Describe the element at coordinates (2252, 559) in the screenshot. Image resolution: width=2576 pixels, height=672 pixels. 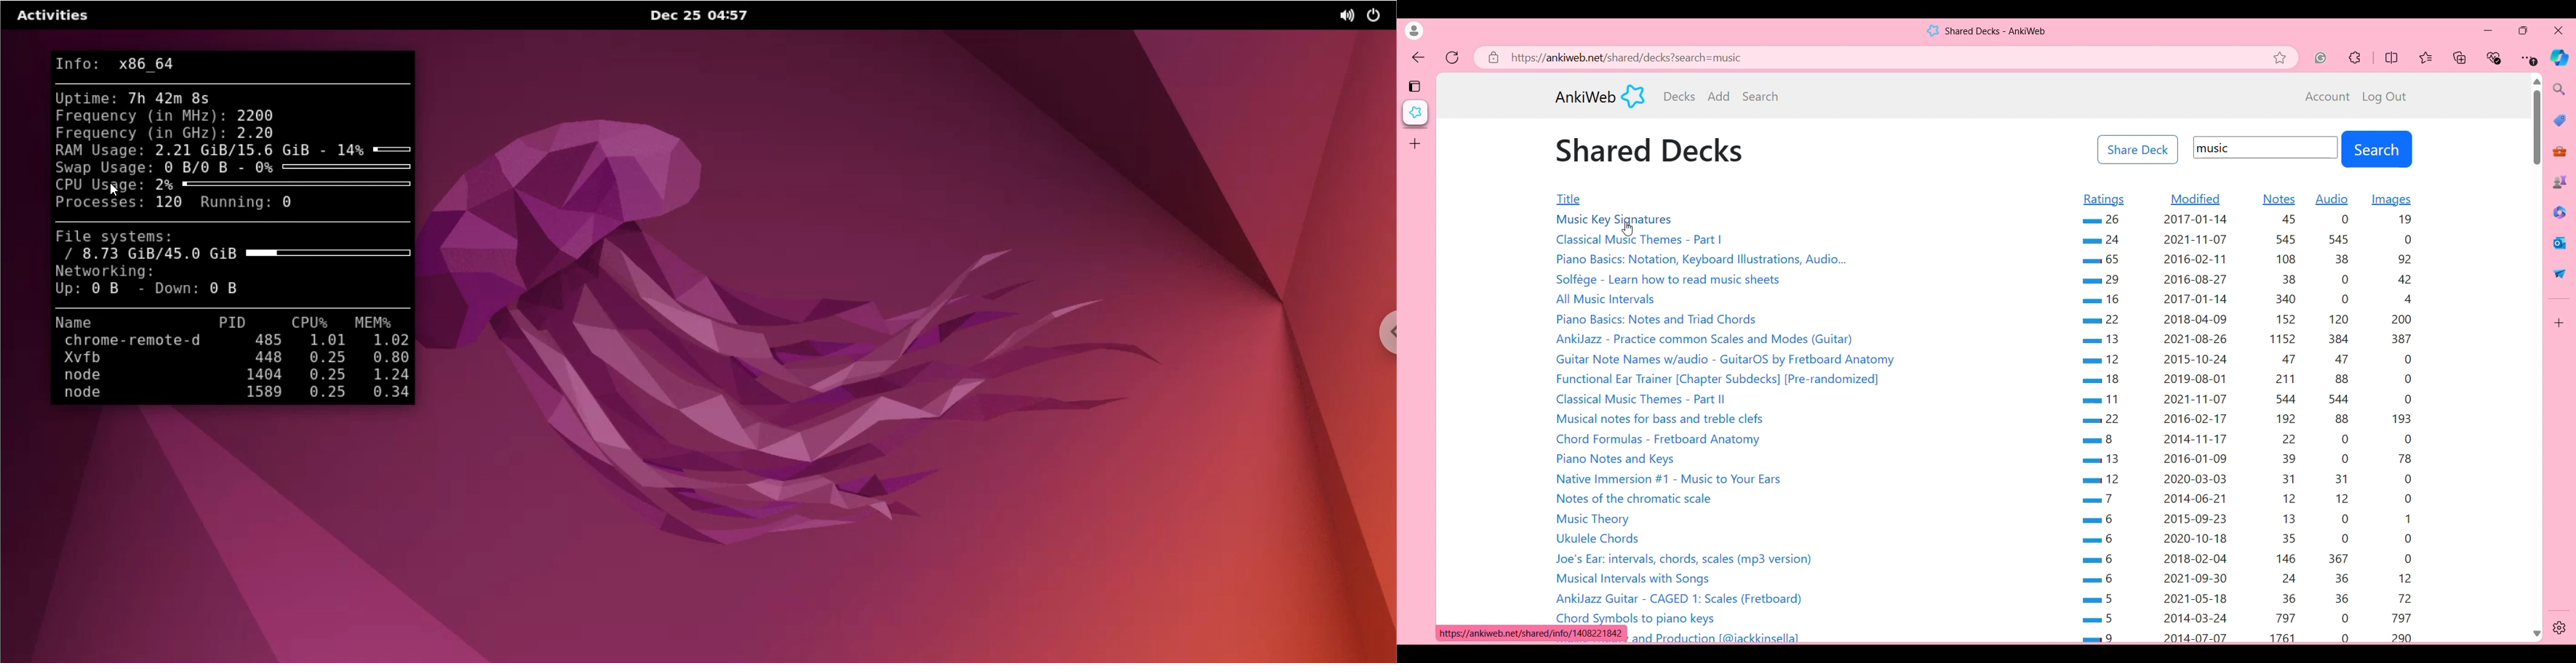
I see `6 2018-02-04 146 367 0` at that location.